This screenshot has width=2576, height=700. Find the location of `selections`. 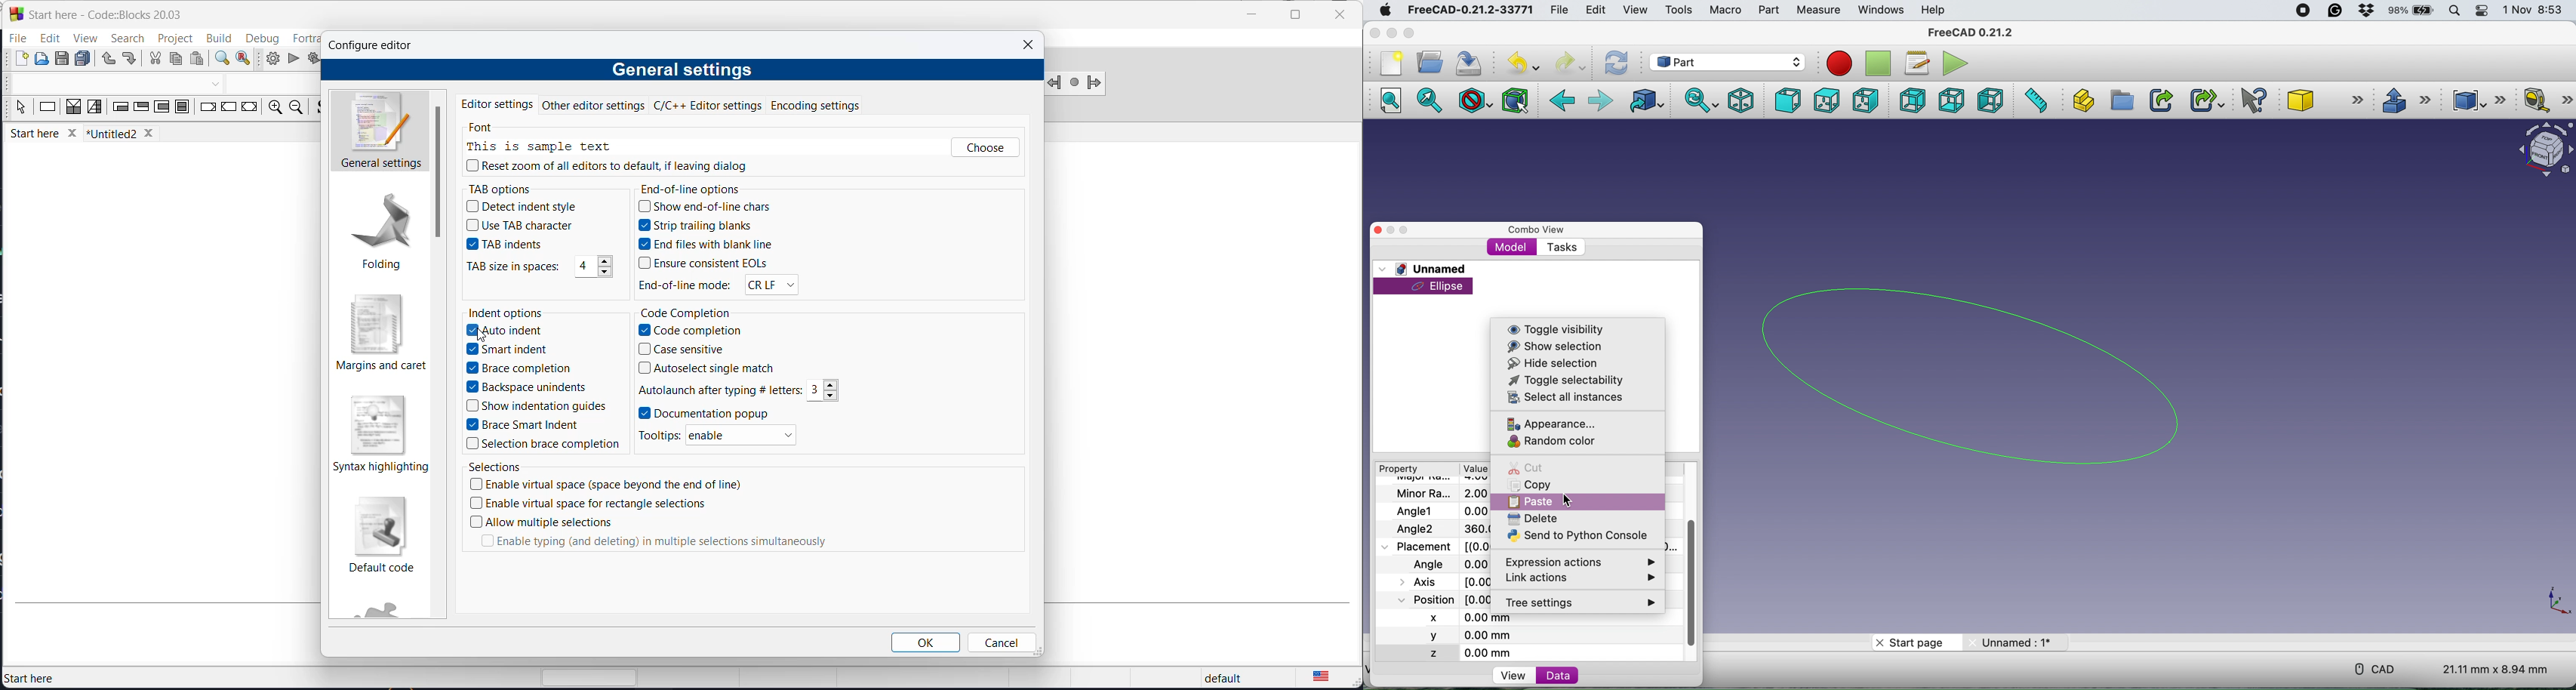

selections is located at coordinates (500, 469).